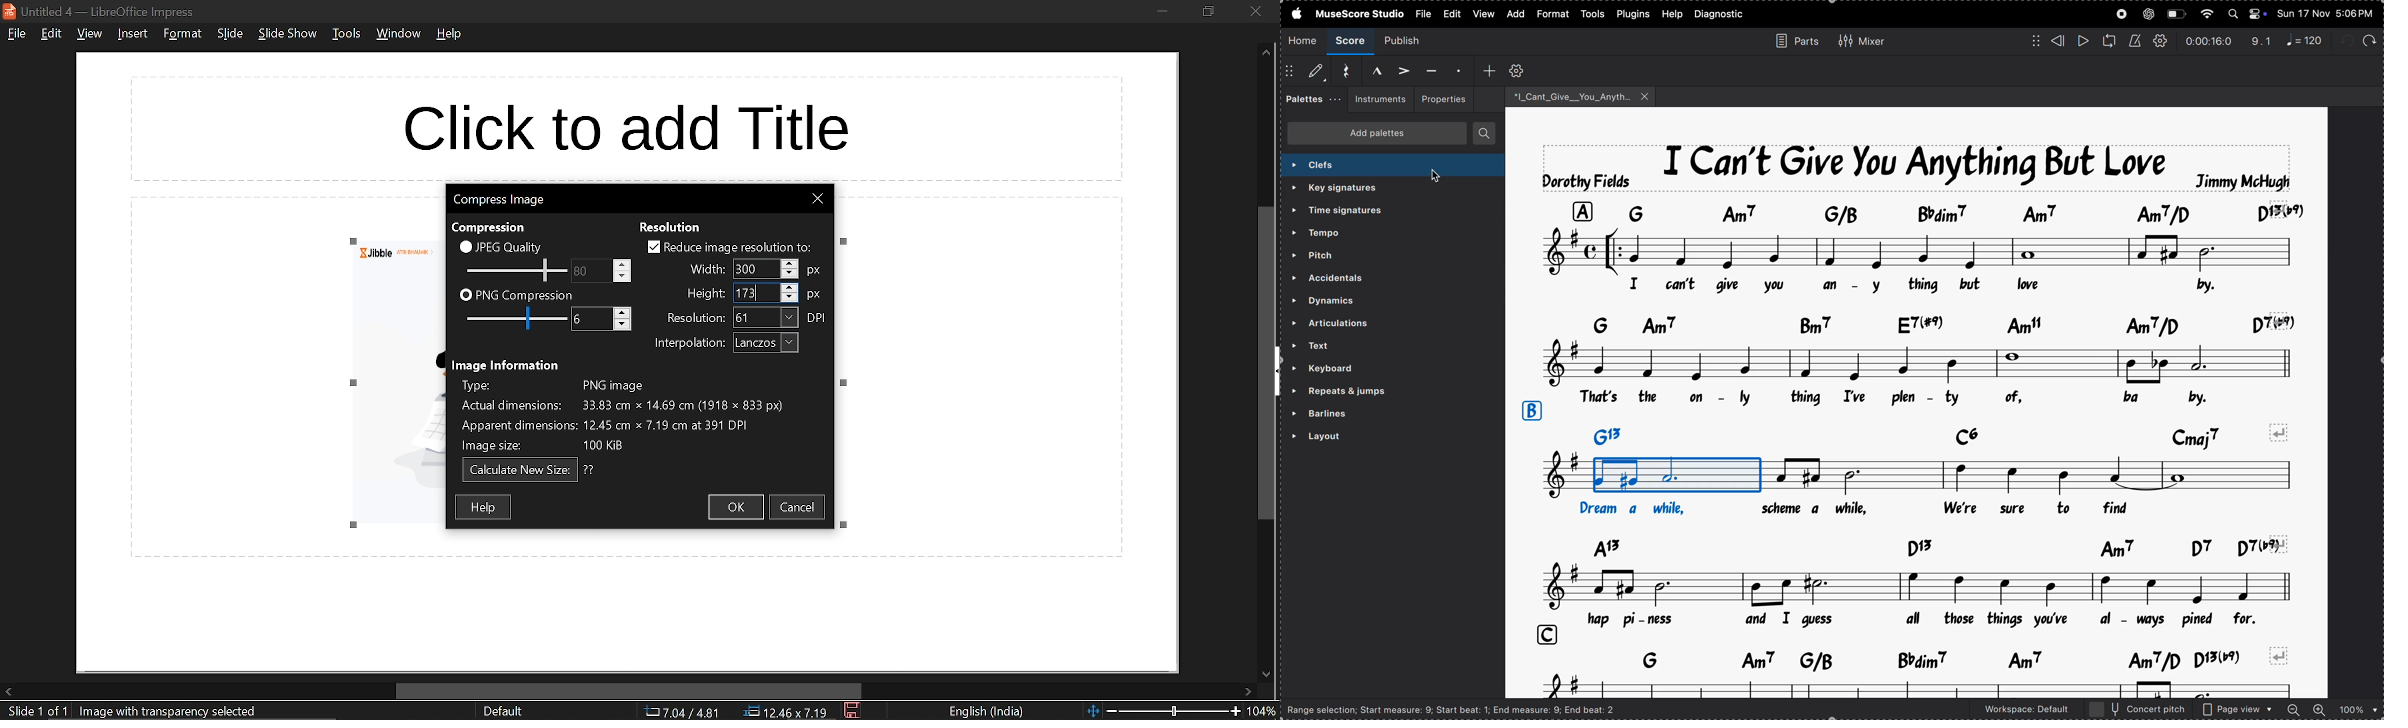 The width and height of the screenshot is (2408, 728). I want to click on text, so click(689, 344).